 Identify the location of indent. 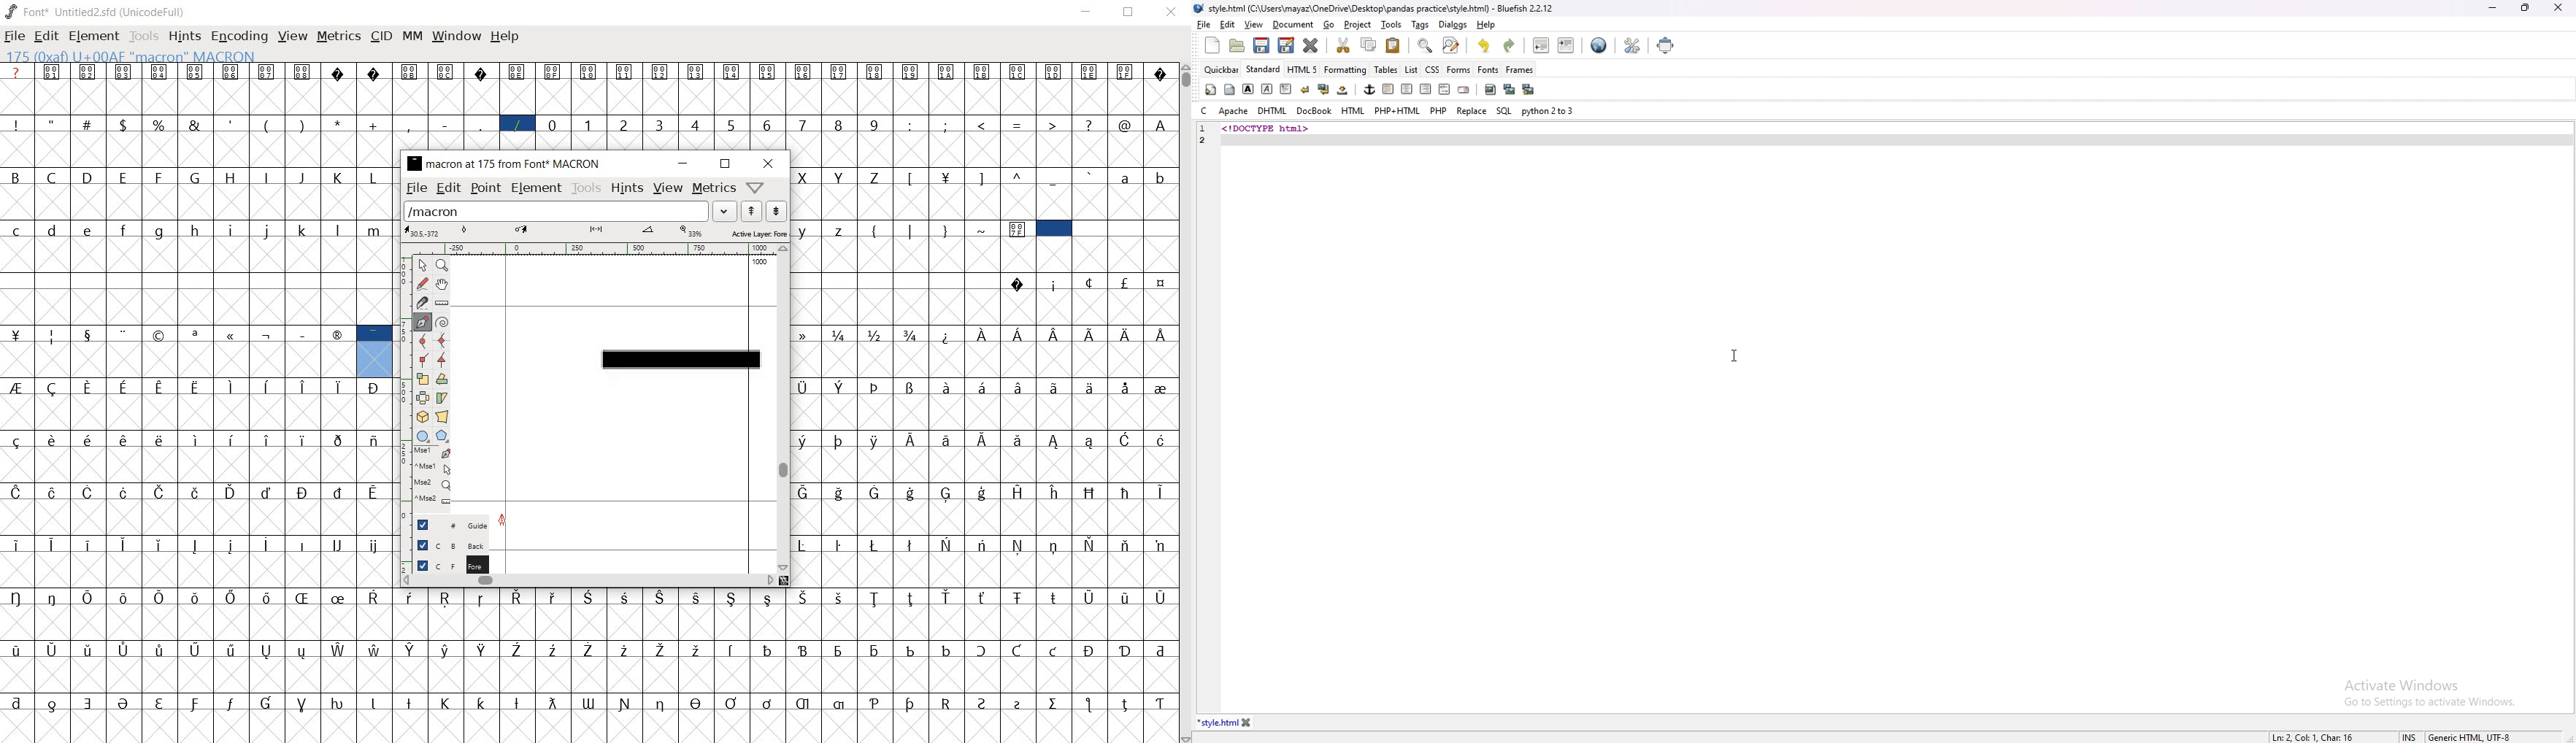
(1566, 45).